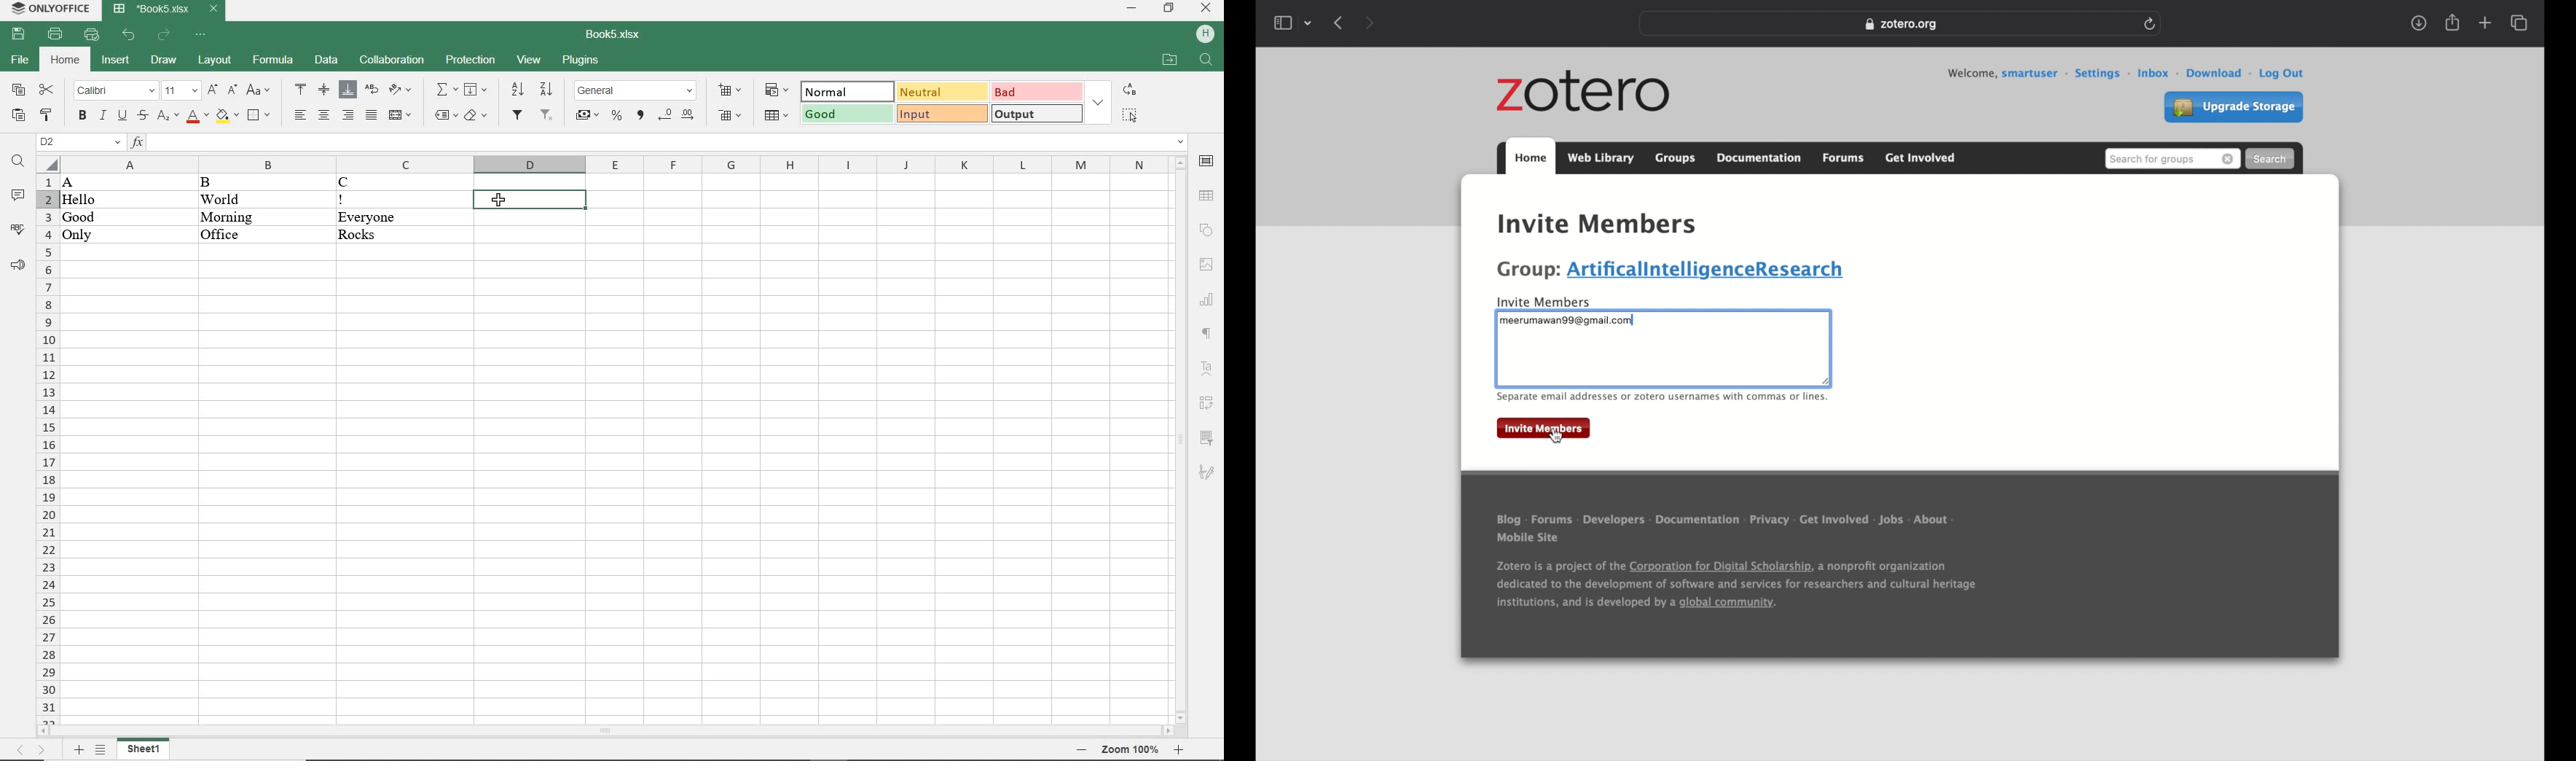  I want to click on FILE, so click(21, 61).